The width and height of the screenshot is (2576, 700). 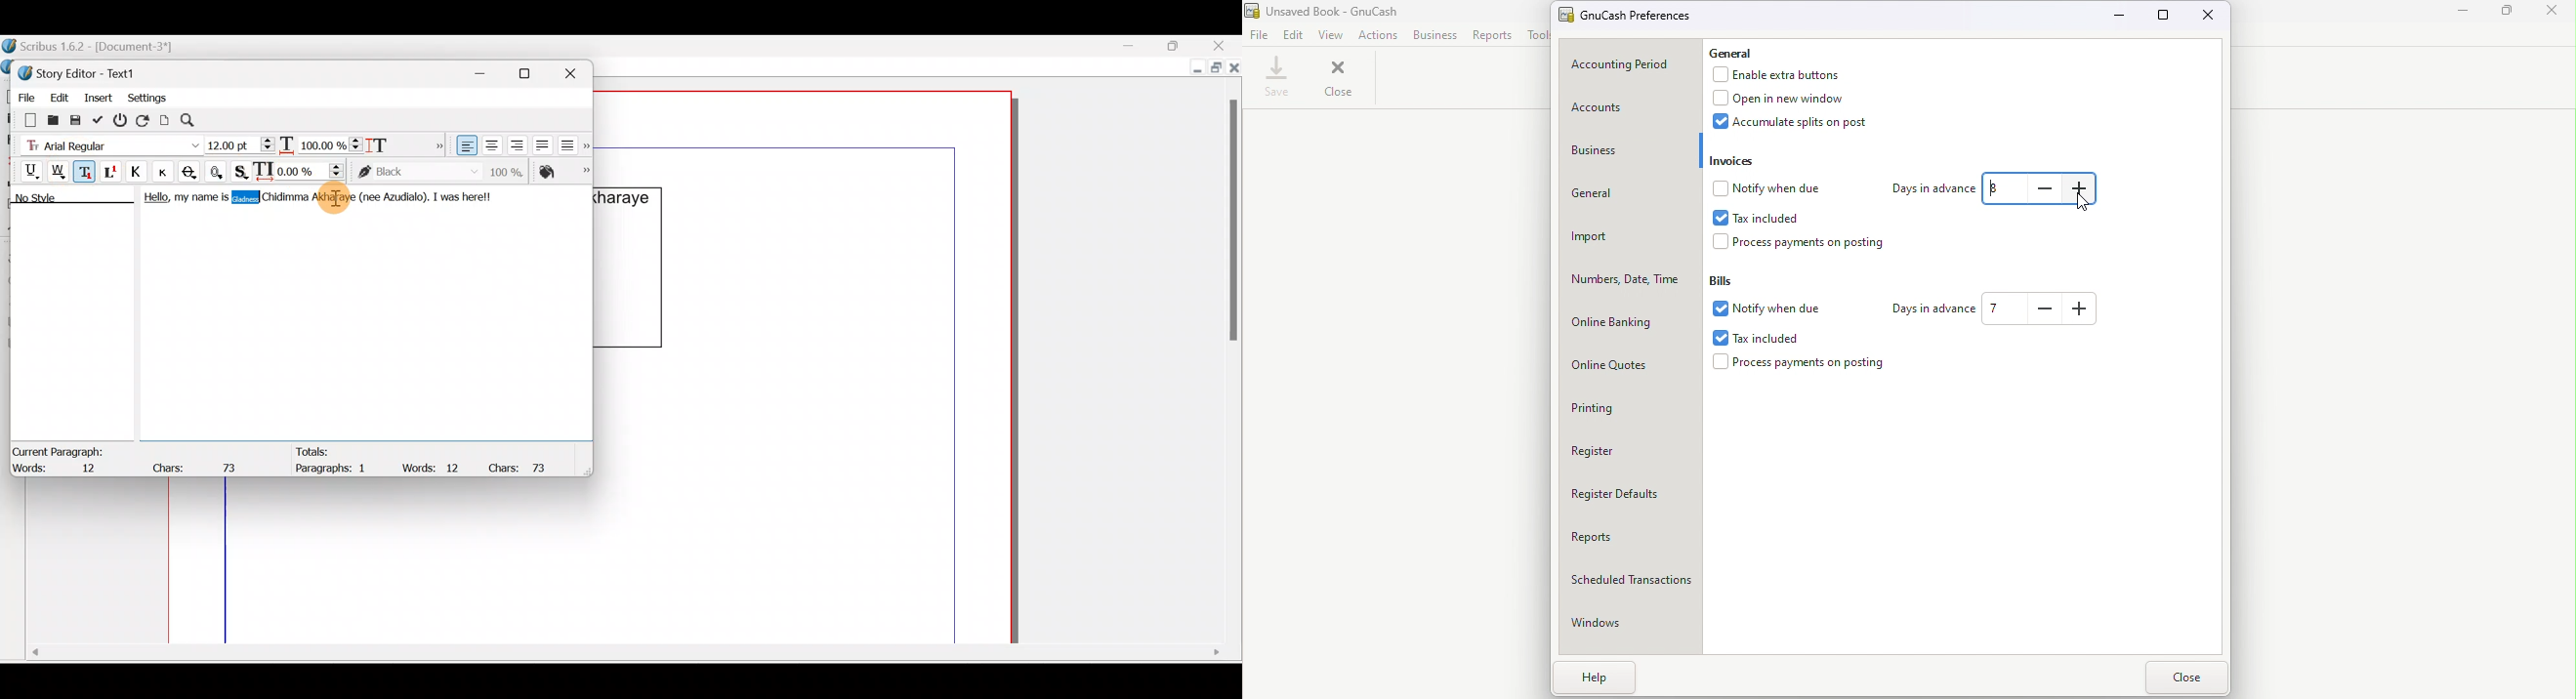 What do you see at coordinates (321, 142) in the screenshot?
I see `Scaling width of characters` at bounding box center [321, 142].